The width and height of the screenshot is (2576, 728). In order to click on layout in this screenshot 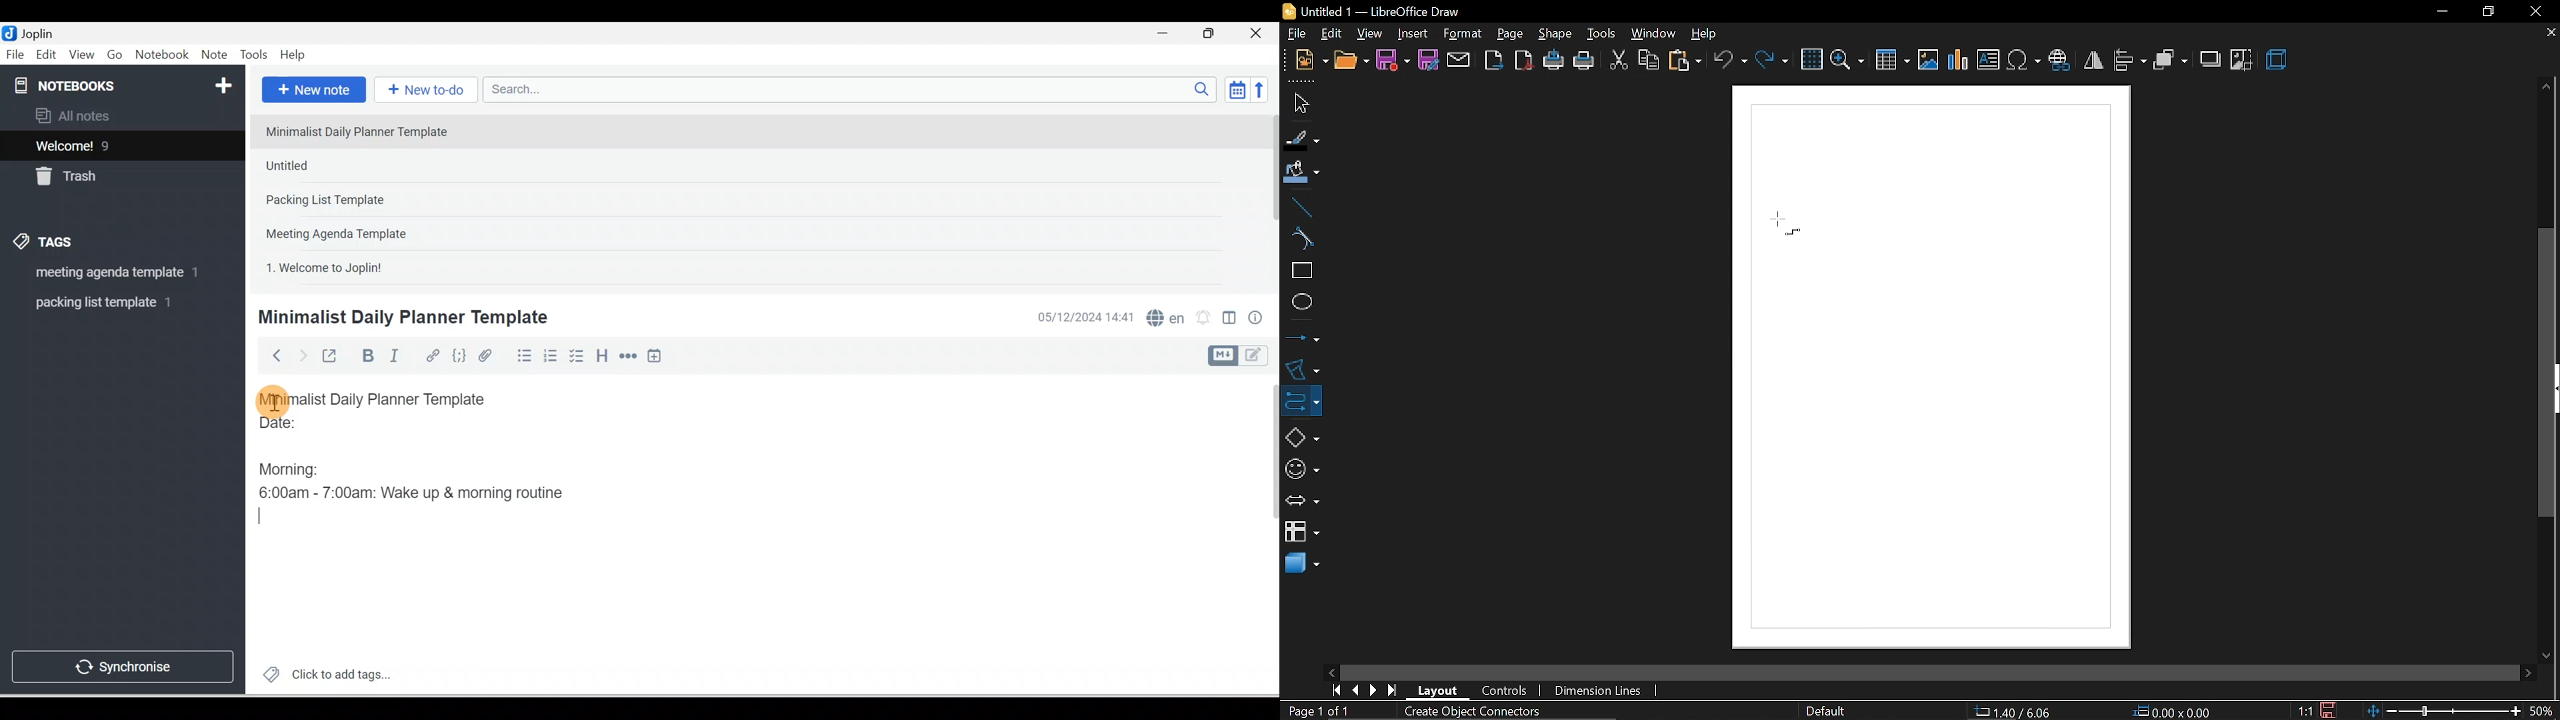, I will do `click(1439, 691)`.